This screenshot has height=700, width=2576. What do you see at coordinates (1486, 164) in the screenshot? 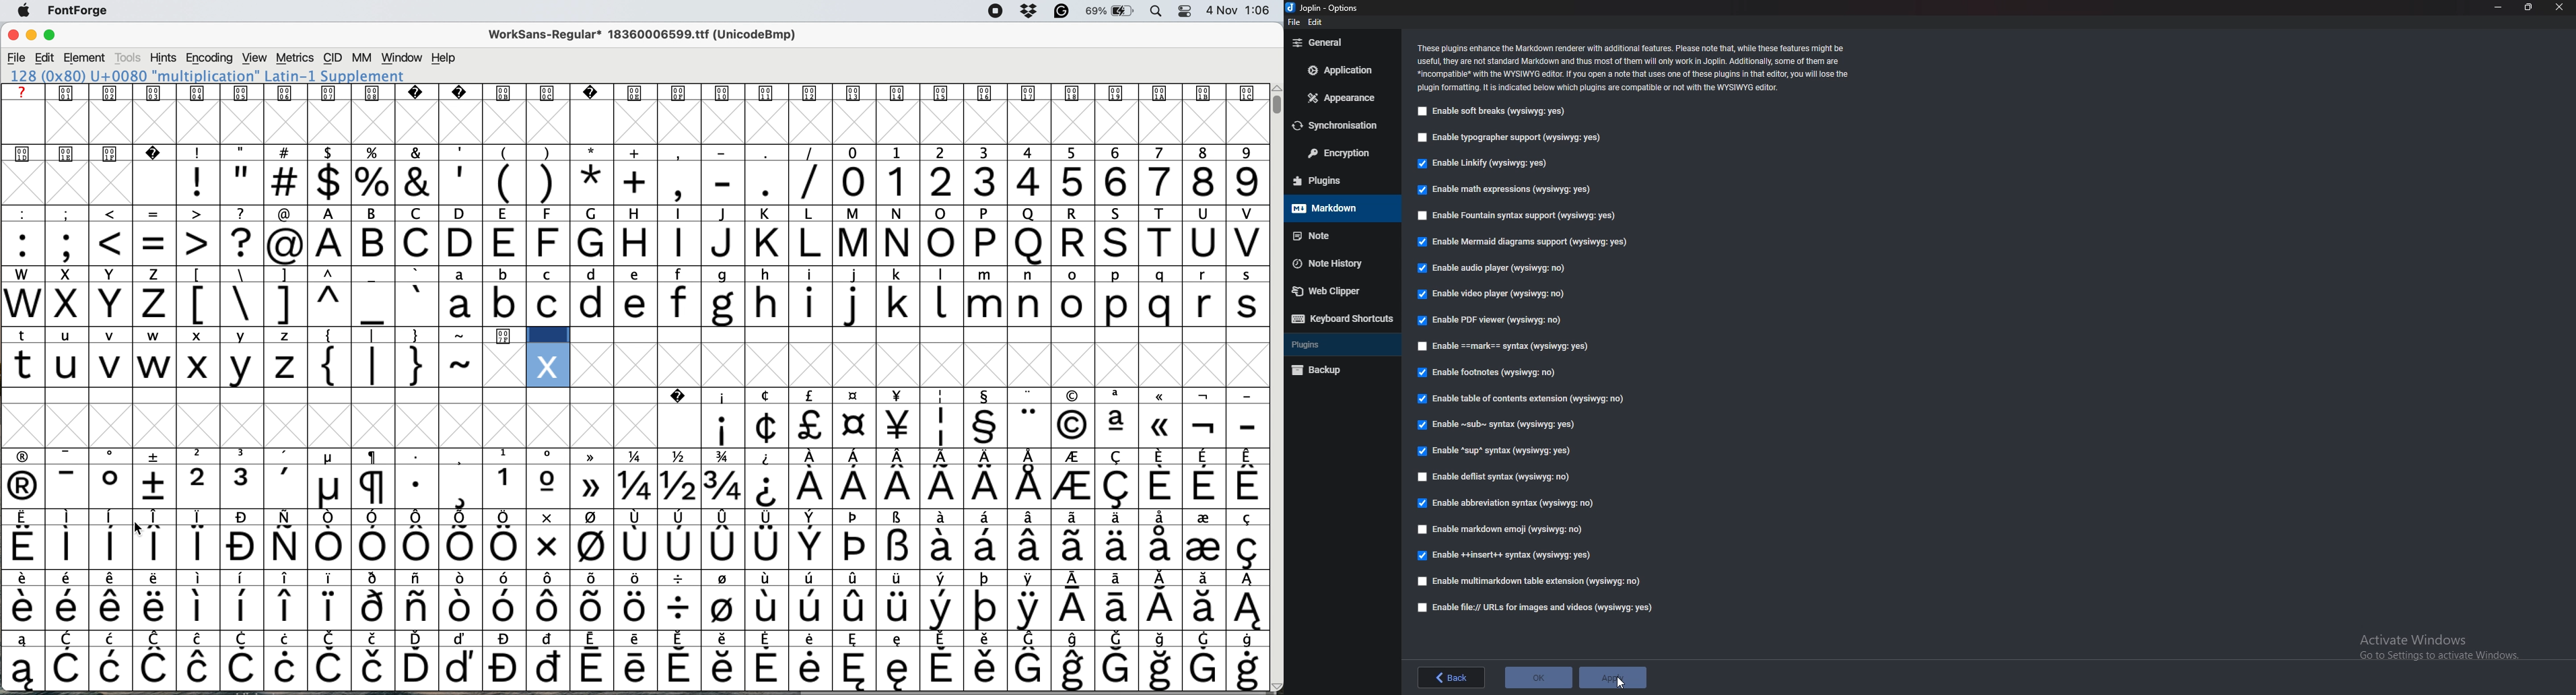
I see `Enable linkify` at bounding box center [1486, 164].